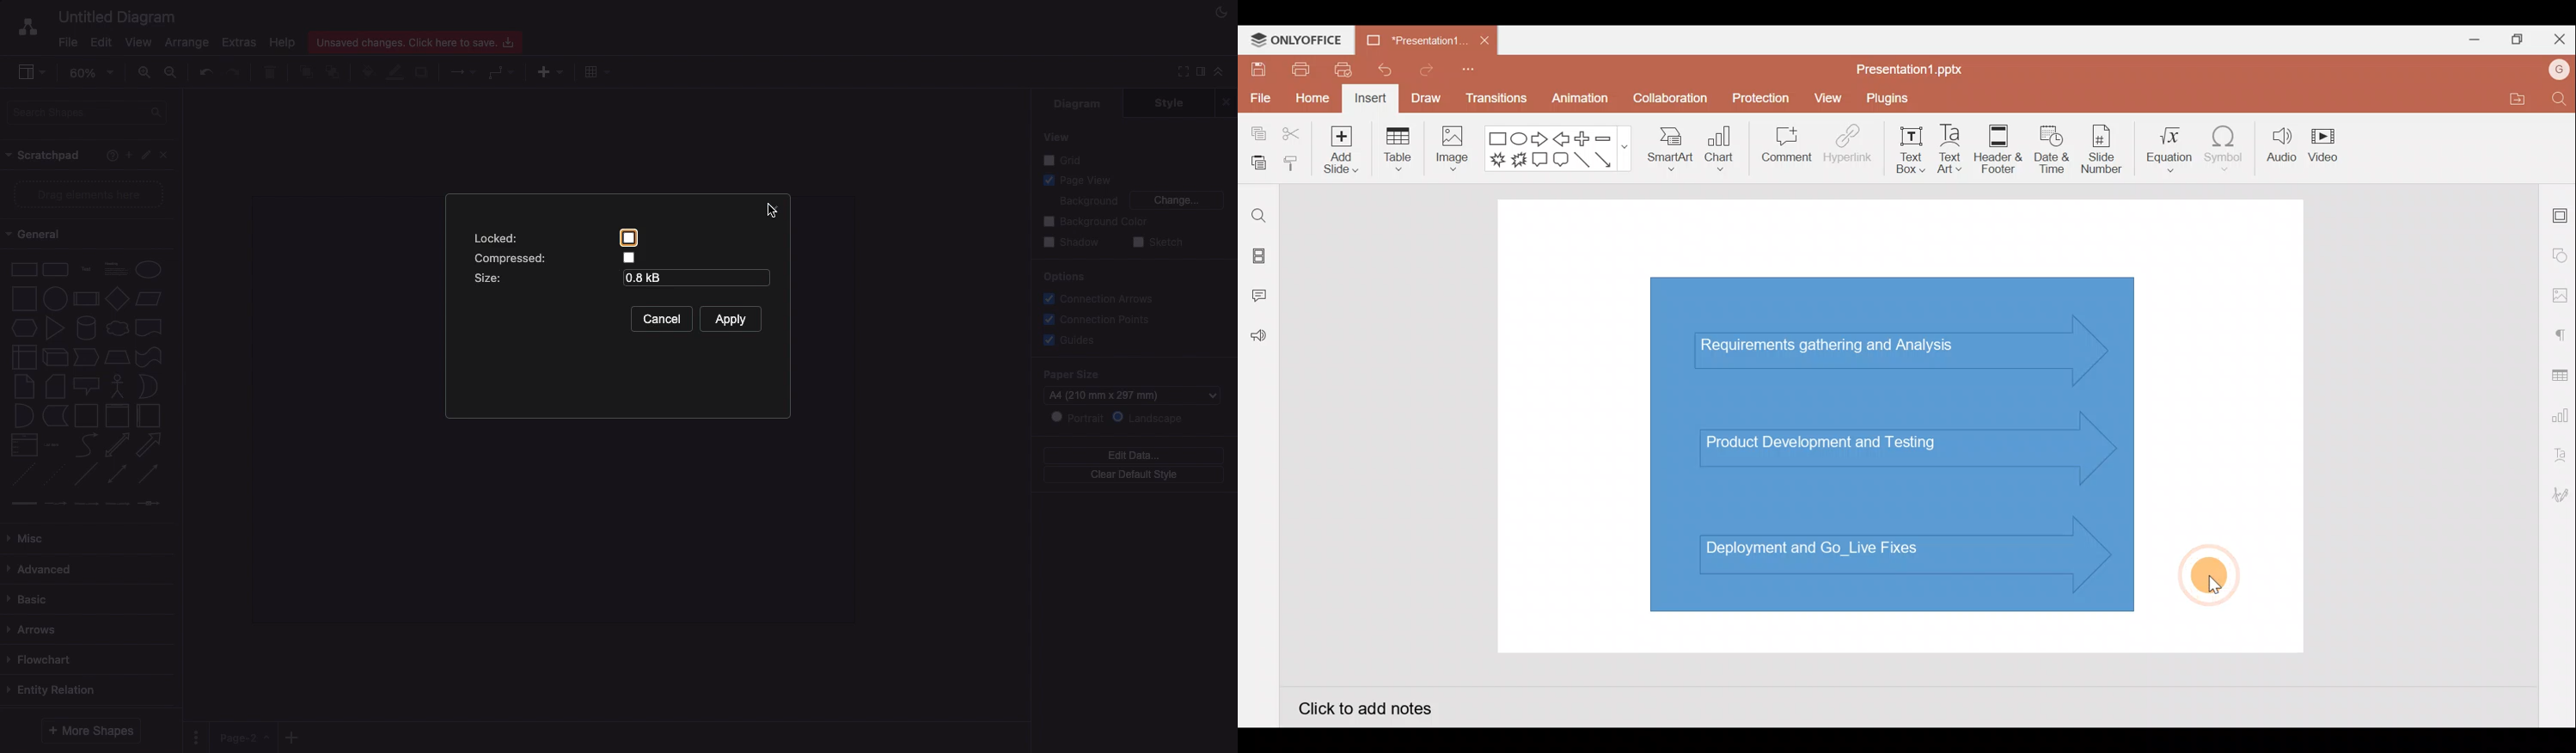  Describe the element at coordinates (1068, 339) in the screenshot. I see `Guides` at that location.